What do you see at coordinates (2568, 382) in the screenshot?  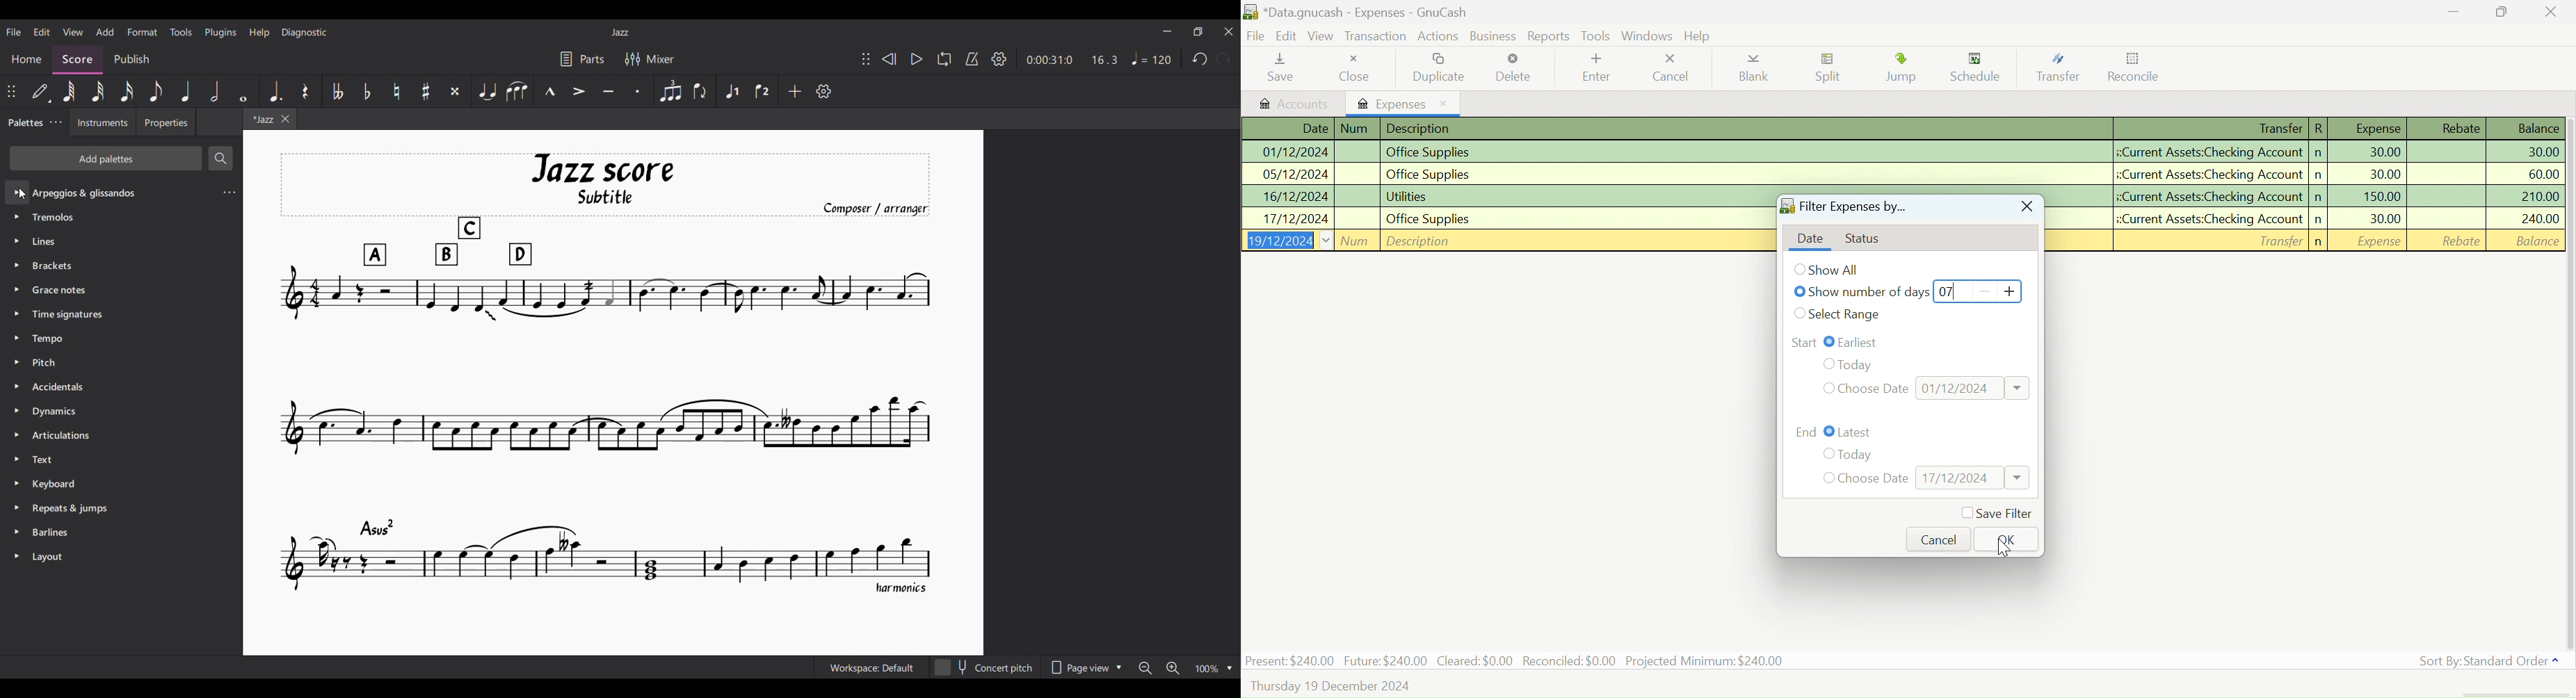 I see `vertical scroll bar` at bounding box center [2568, 382].